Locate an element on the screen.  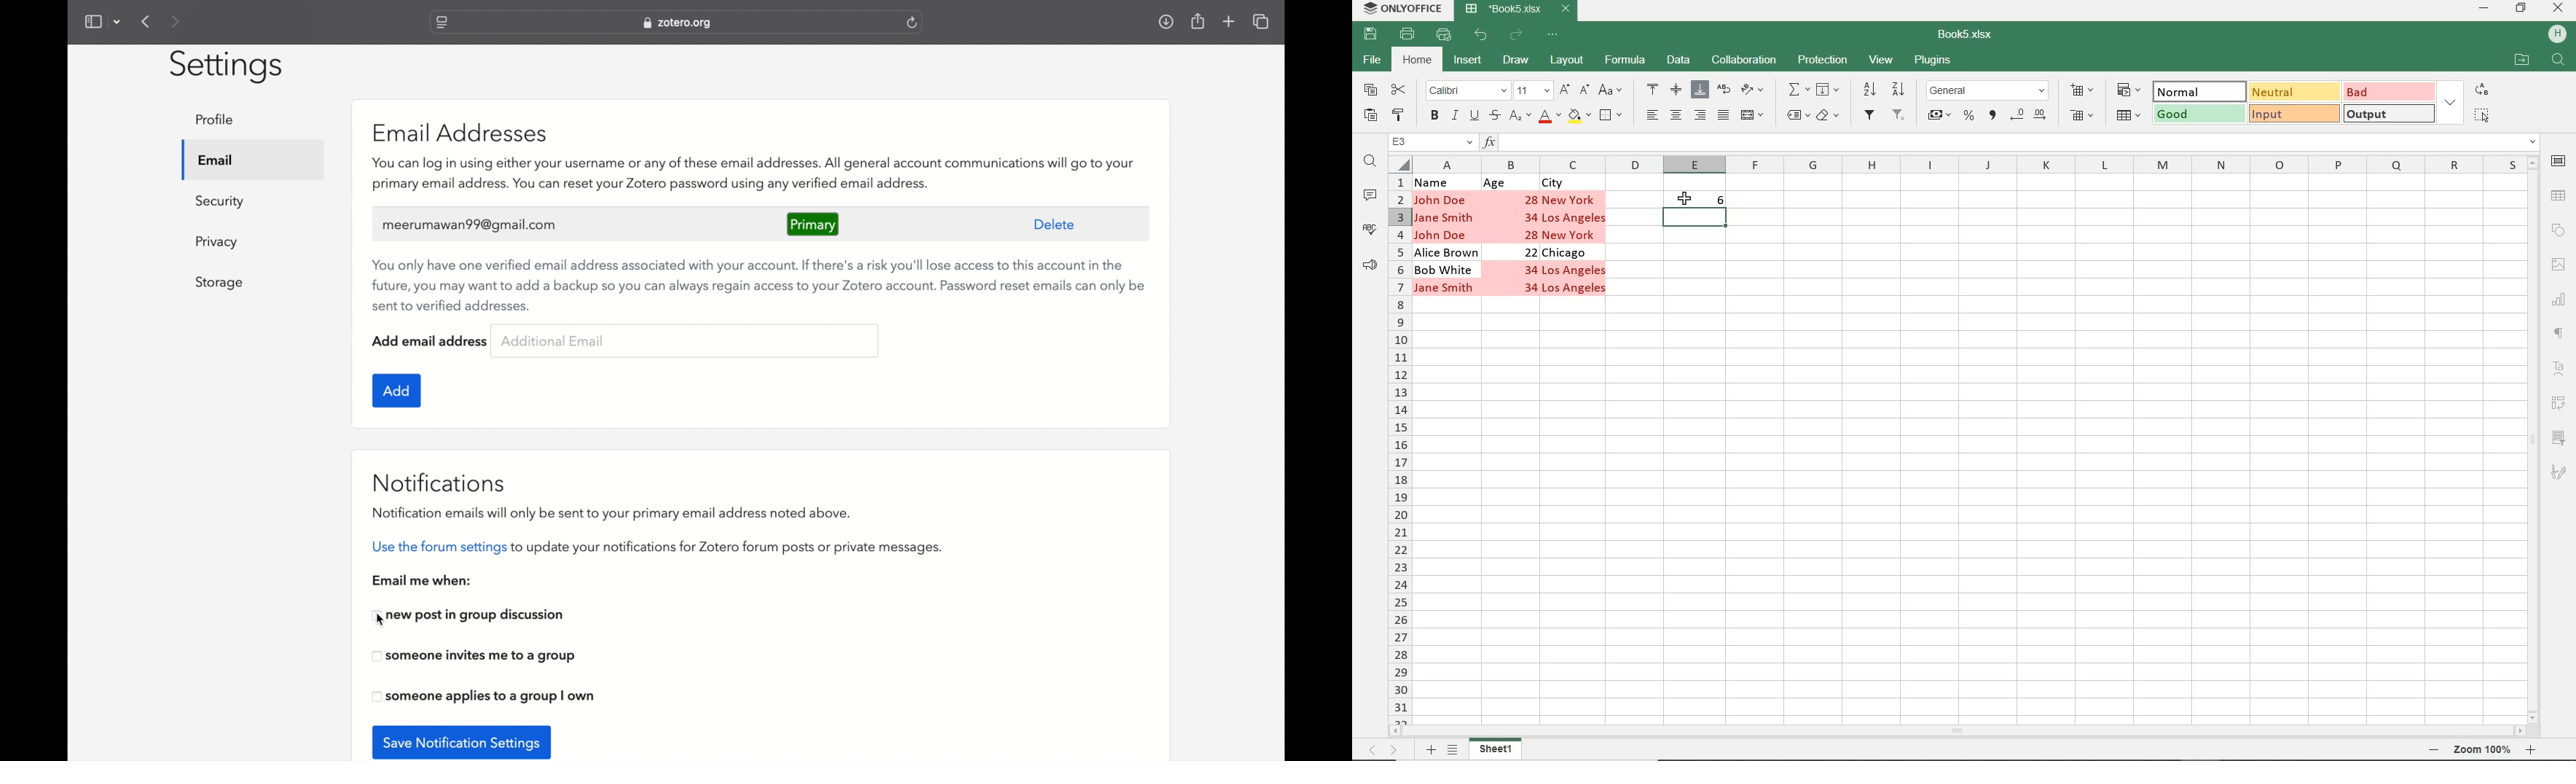
ALIGN RIGHT is located at coordinates (1700, 117).